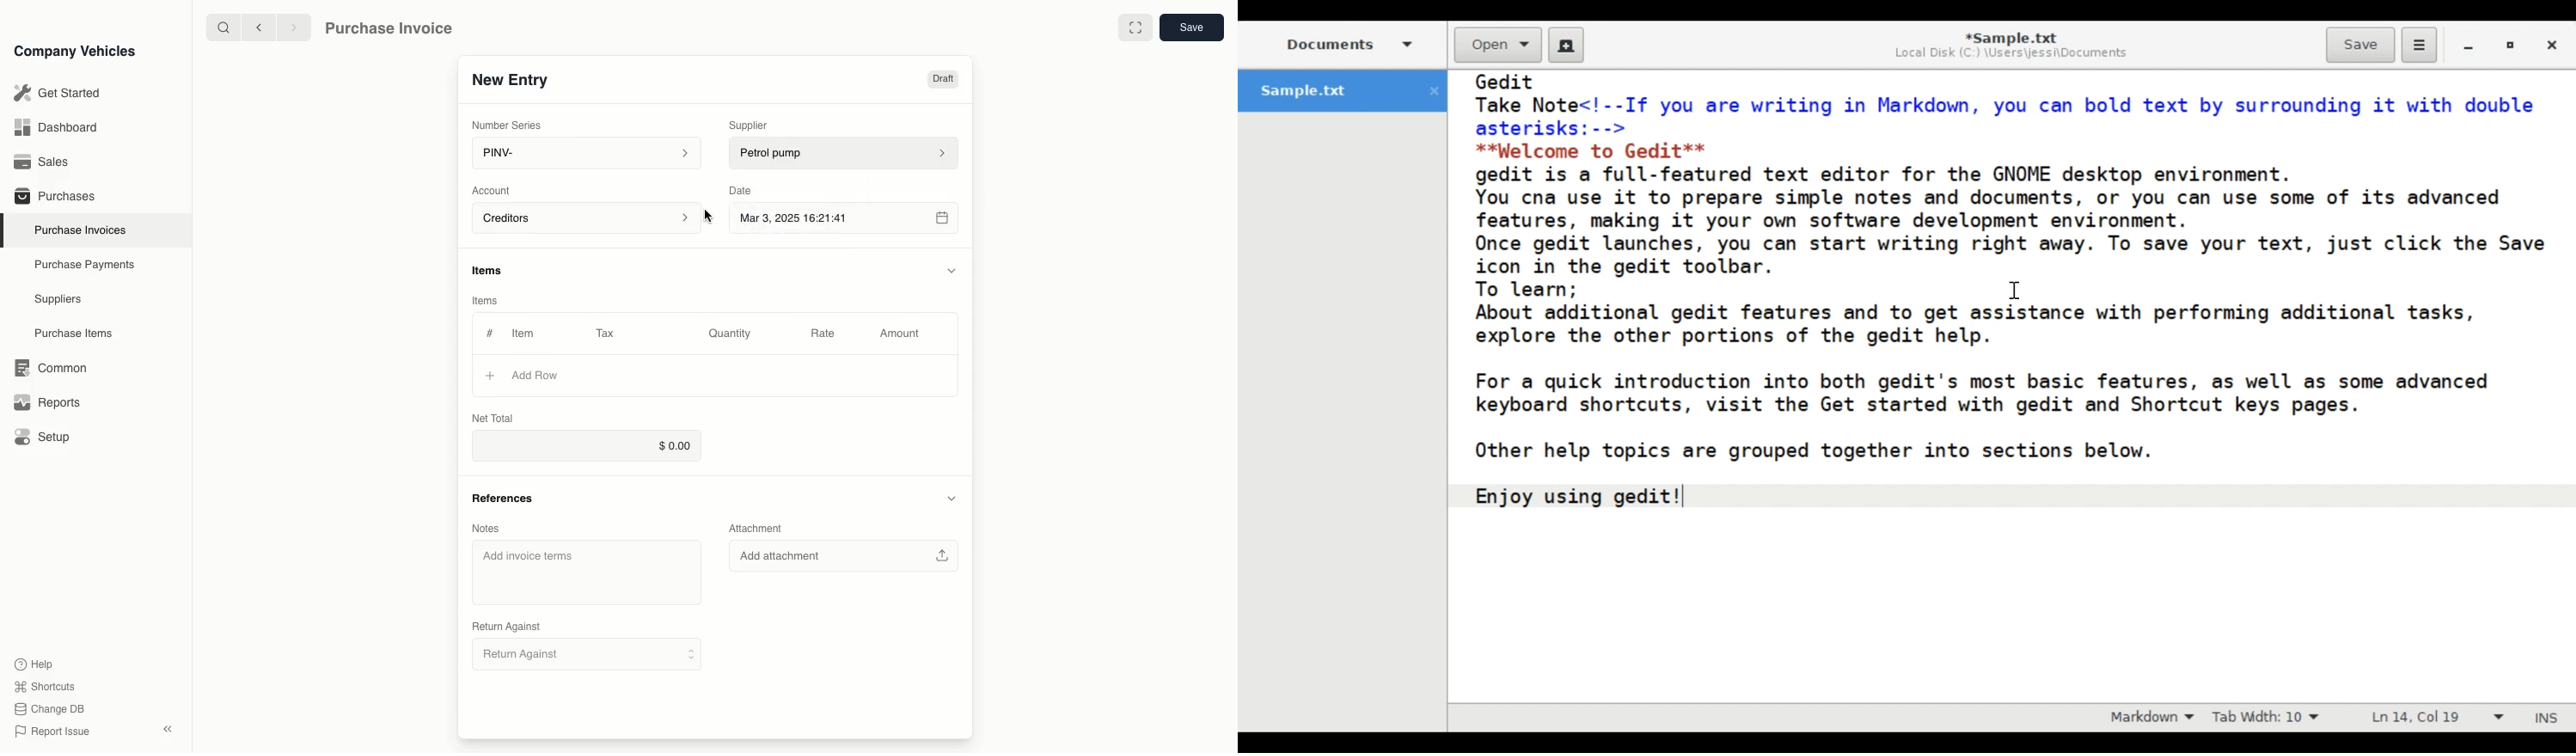 This screenshot has width=2576, height=756. I want to click on Purchase Invoices, so click(76, 230).